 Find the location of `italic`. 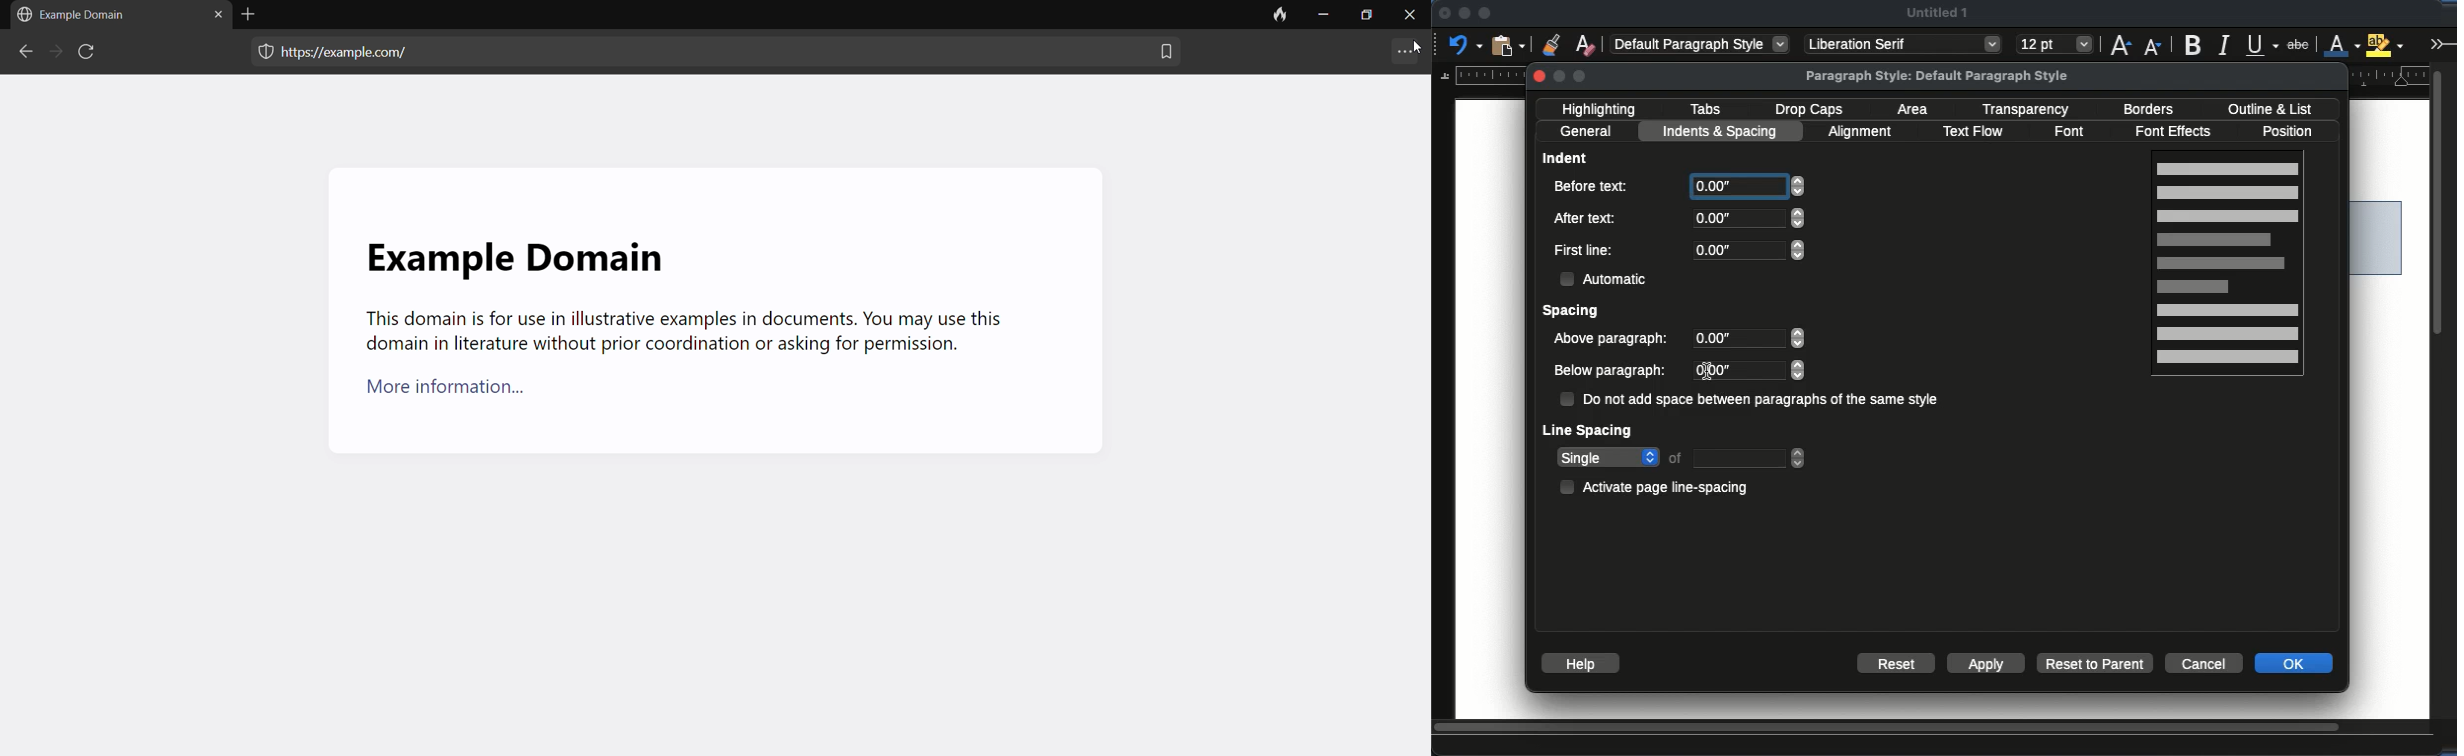

italic is located at coordinates (2223, 46).